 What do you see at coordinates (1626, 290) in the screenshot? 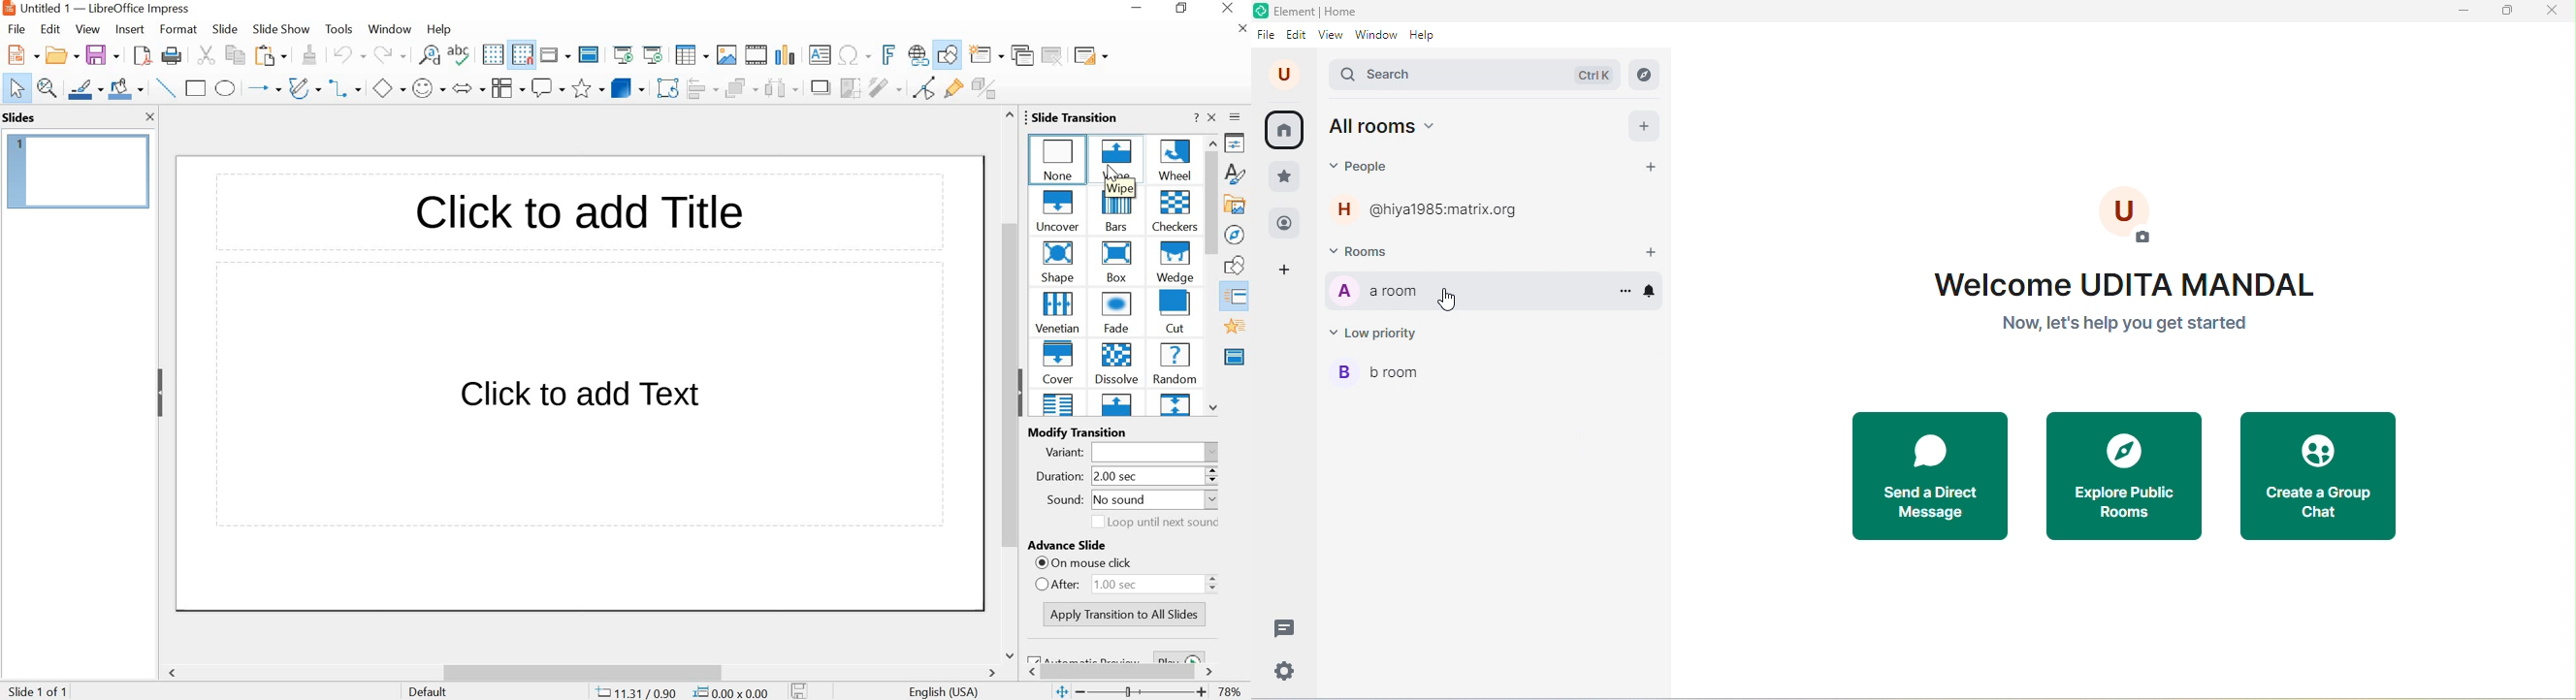
I see `options` at bounding box center [1626, 290].